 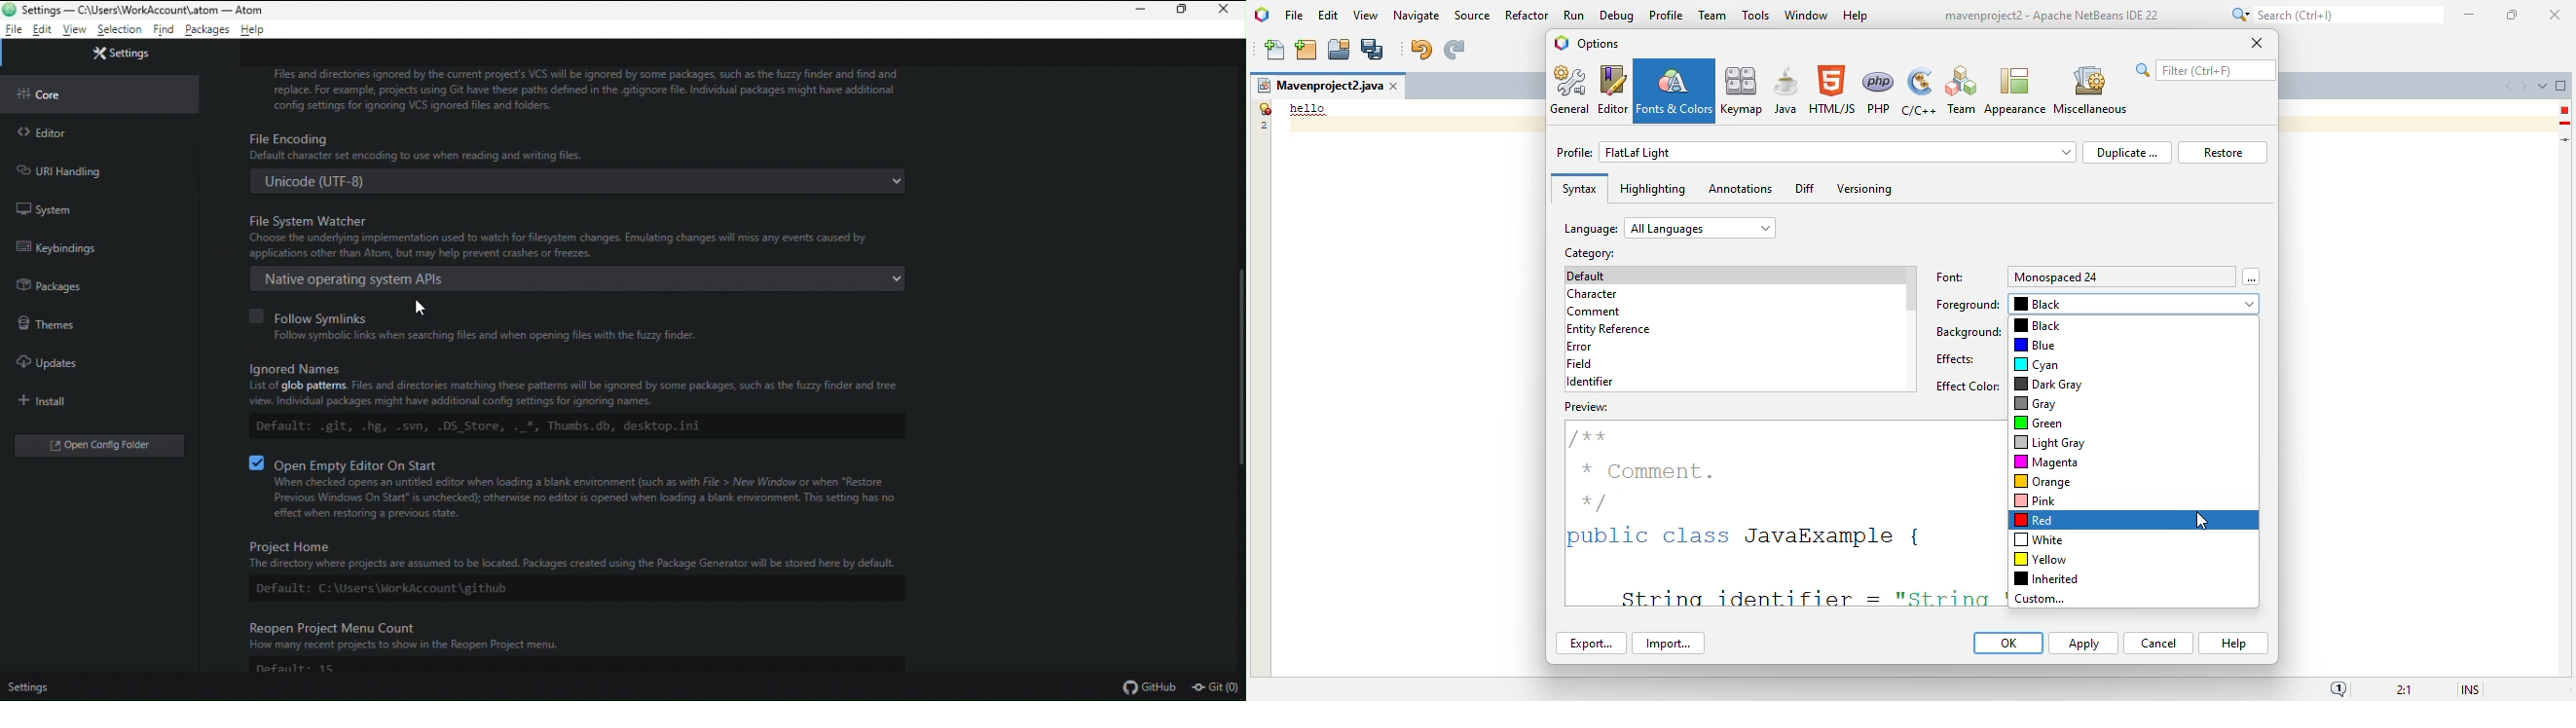 What do you see at coordinates (1609, 330) in the screenshot?
I see `entity reference` at bounding box center [1609, 330].